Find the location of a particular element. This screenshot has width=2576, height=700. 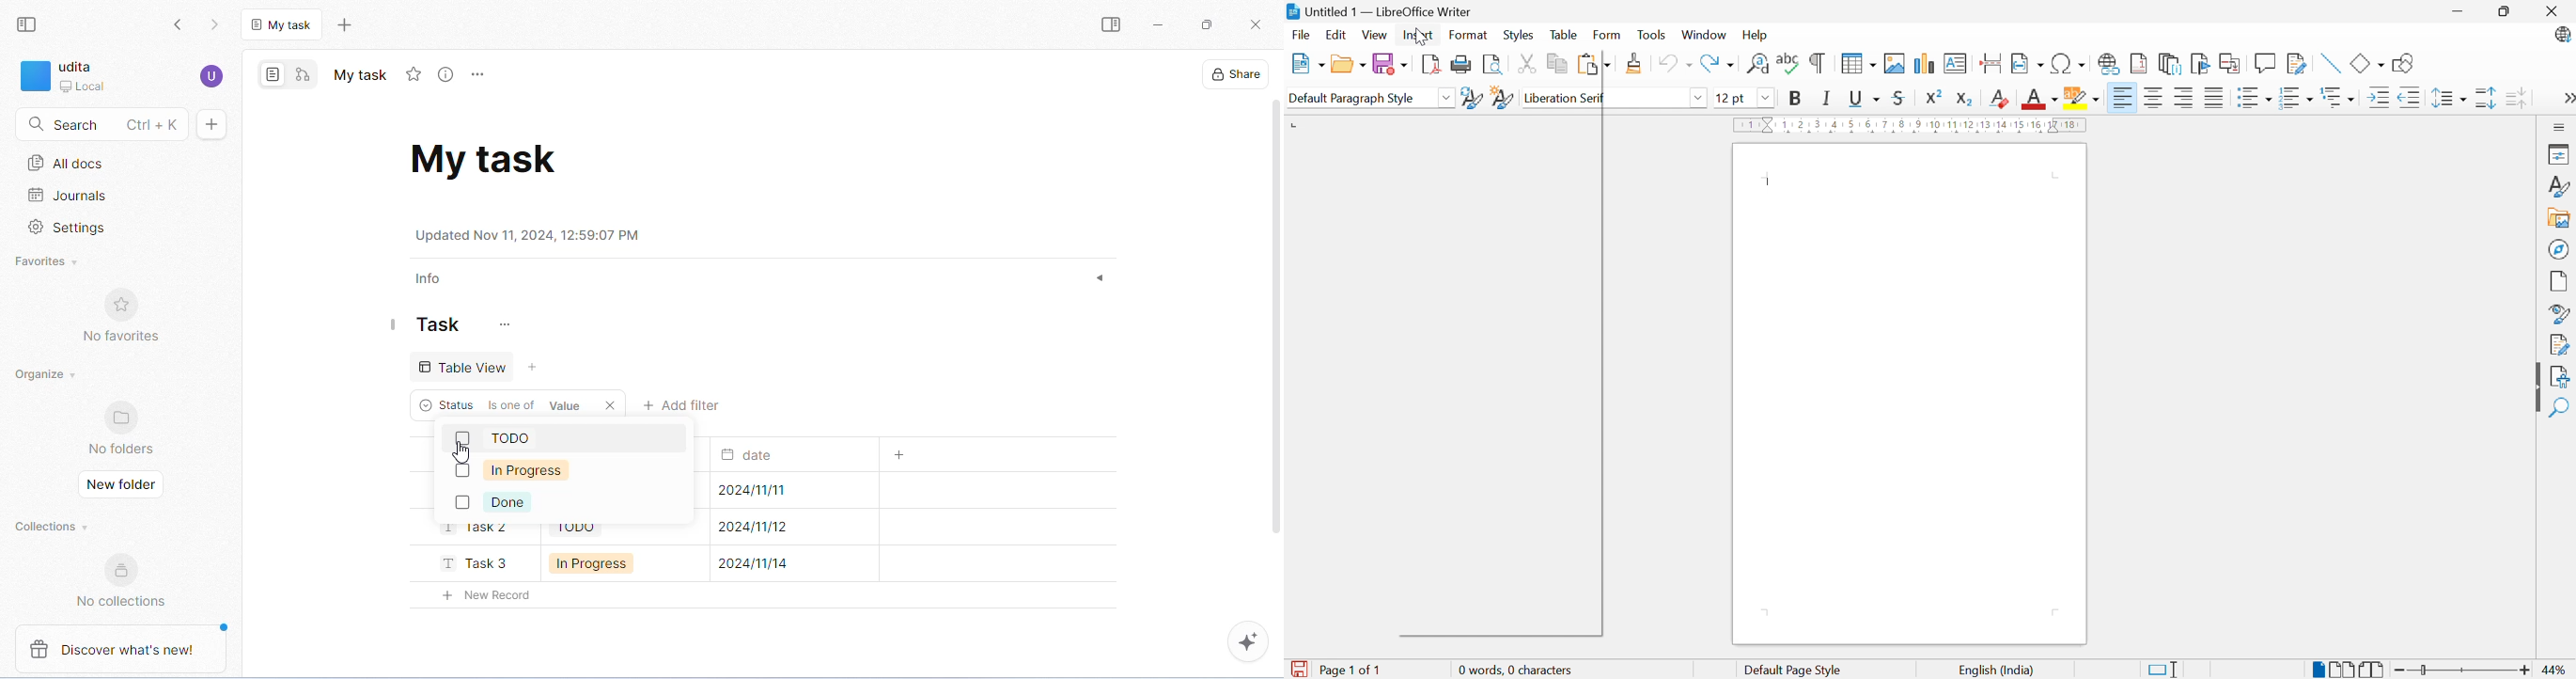

Print is located at coordinates (1464, 65).